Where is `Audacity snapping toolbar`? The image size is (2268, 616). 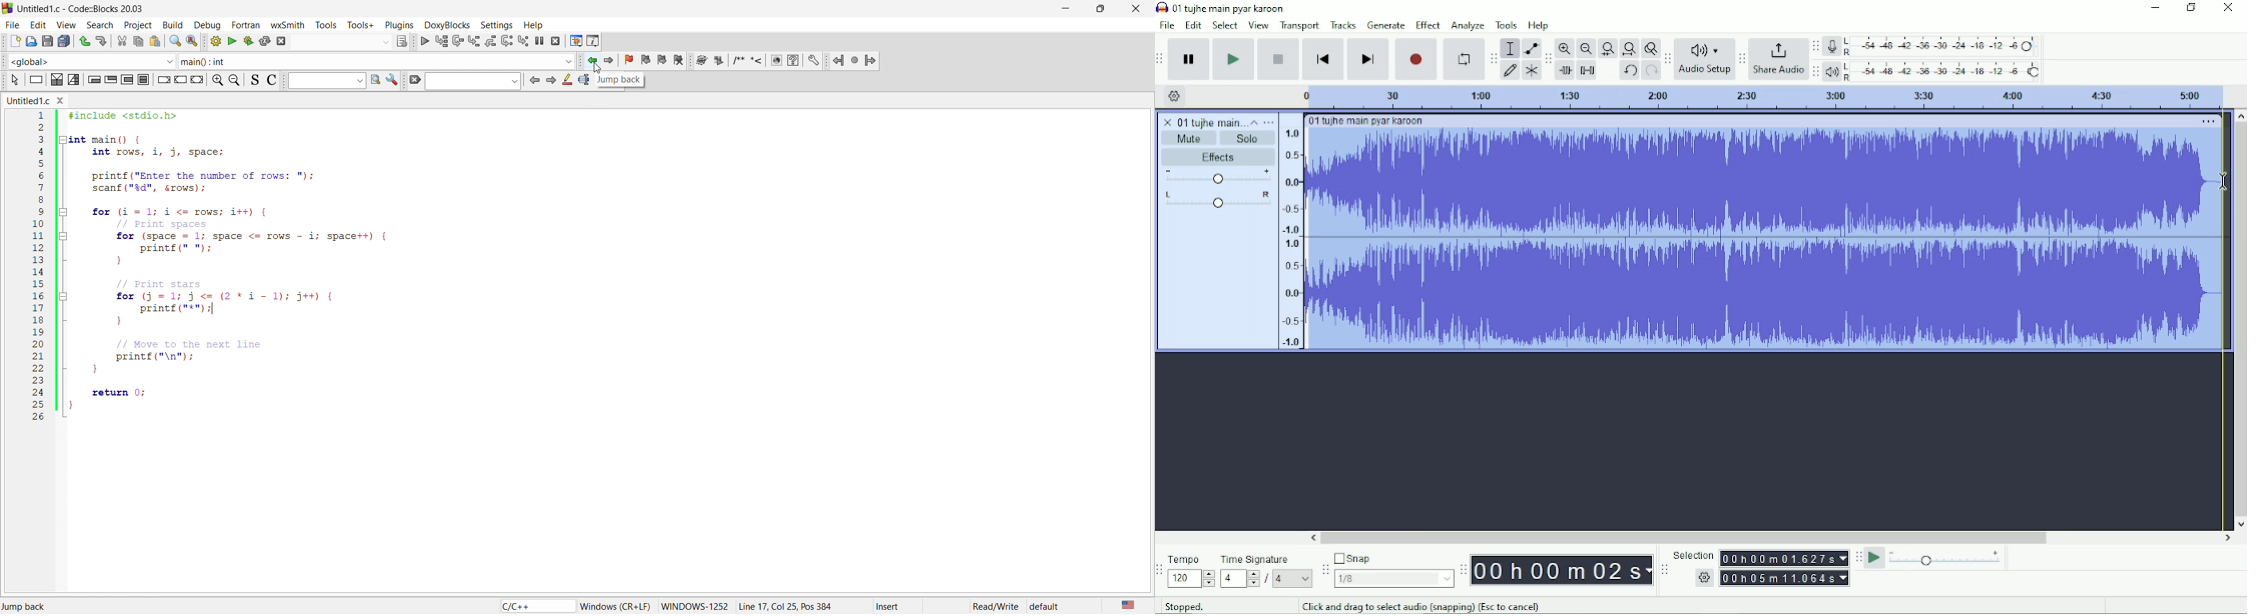 Audacity snapping toolbar is located at coordinates (1324, 568).